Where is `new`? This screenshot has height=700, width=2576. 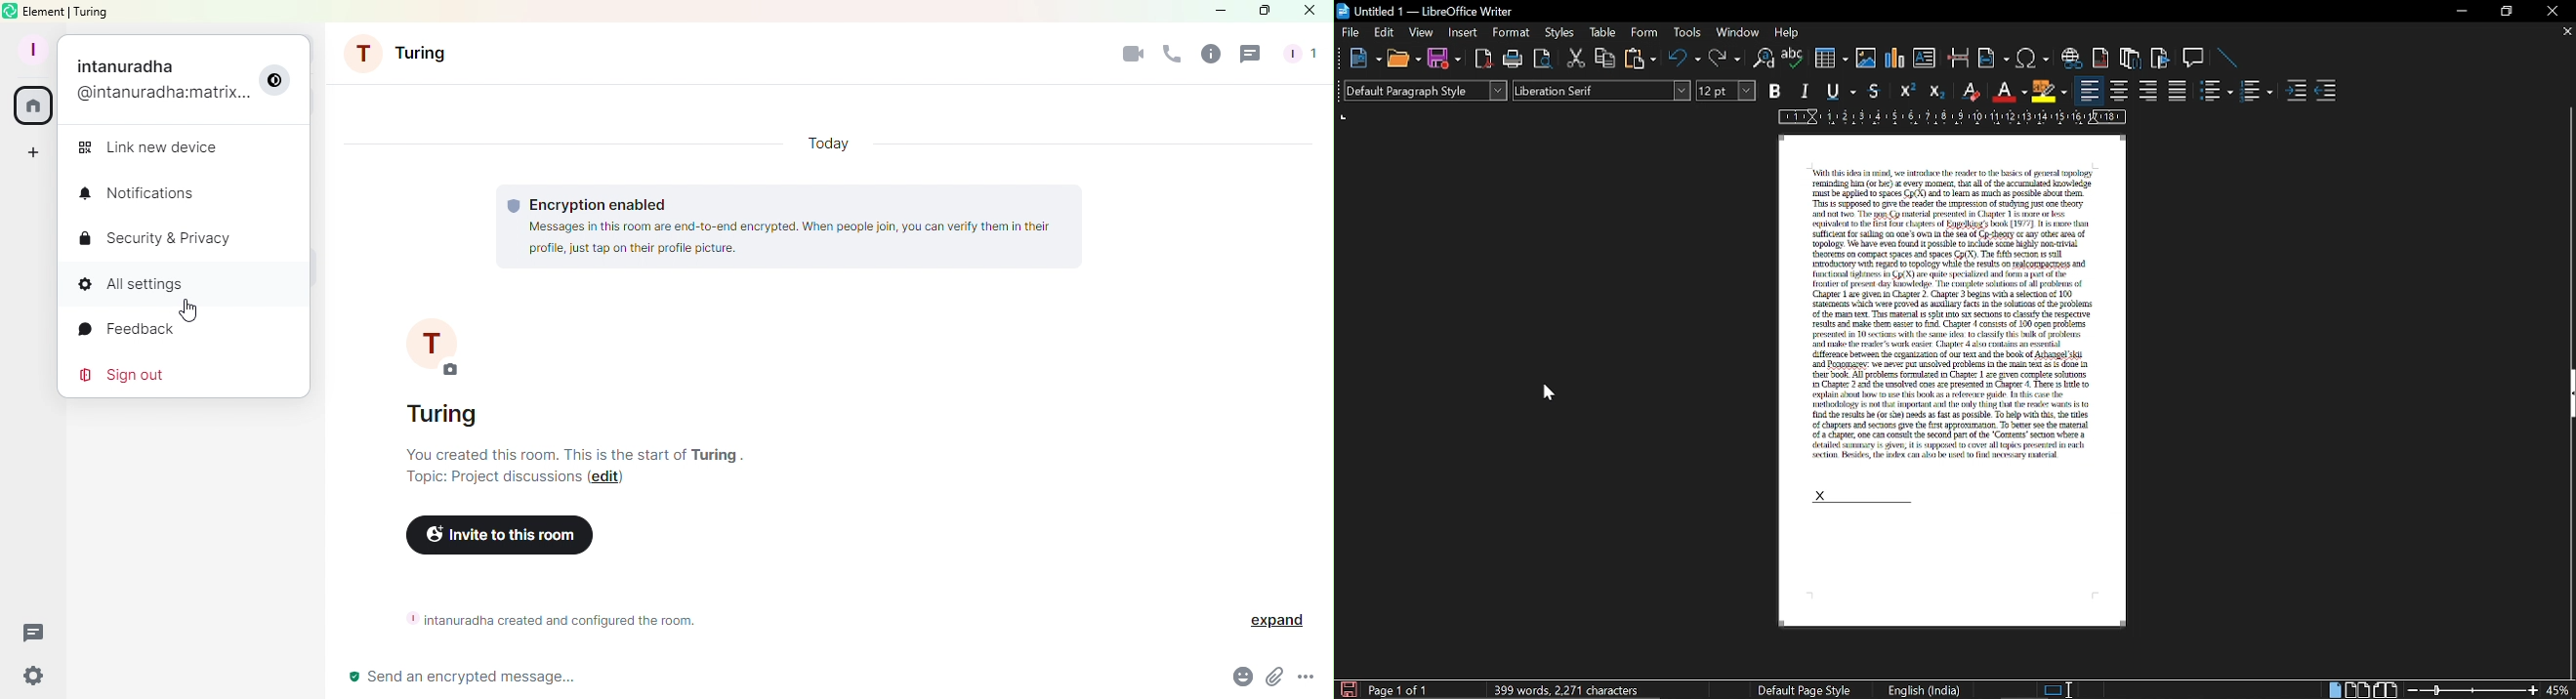 new is located at coordinates (1357, 57).